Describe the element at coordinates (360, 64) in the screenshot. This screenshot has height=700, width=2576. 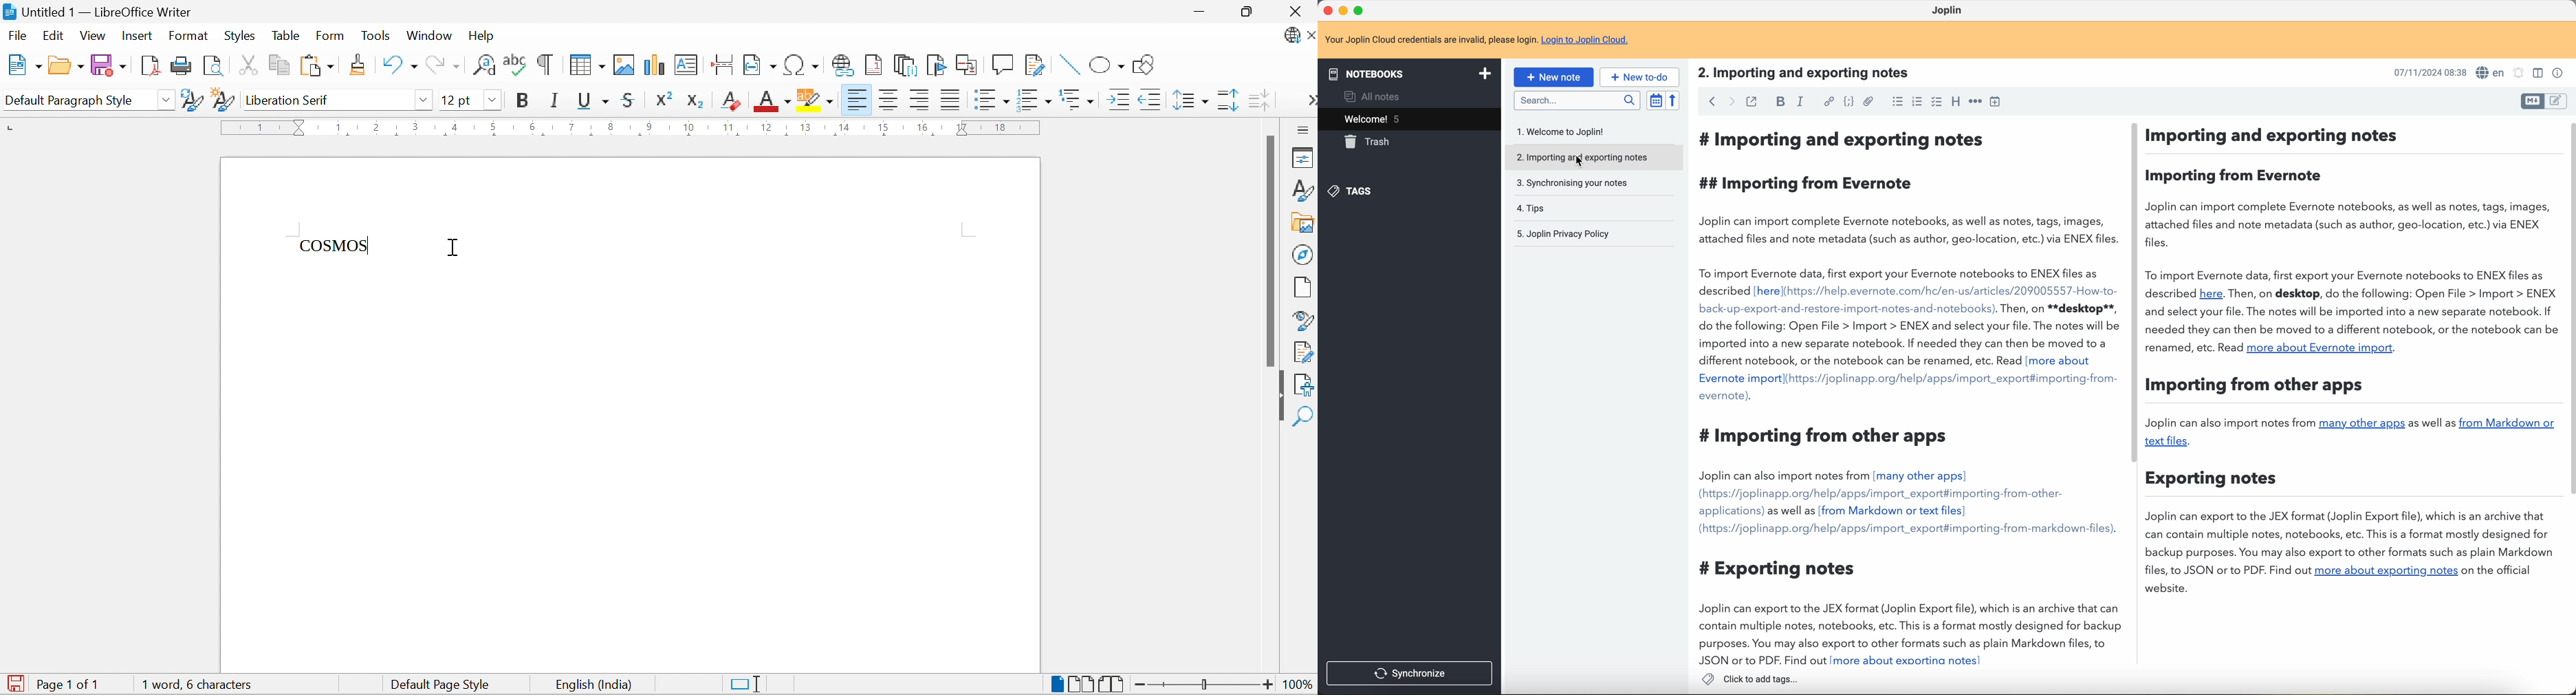
I see `Clone Formatting` at that location.